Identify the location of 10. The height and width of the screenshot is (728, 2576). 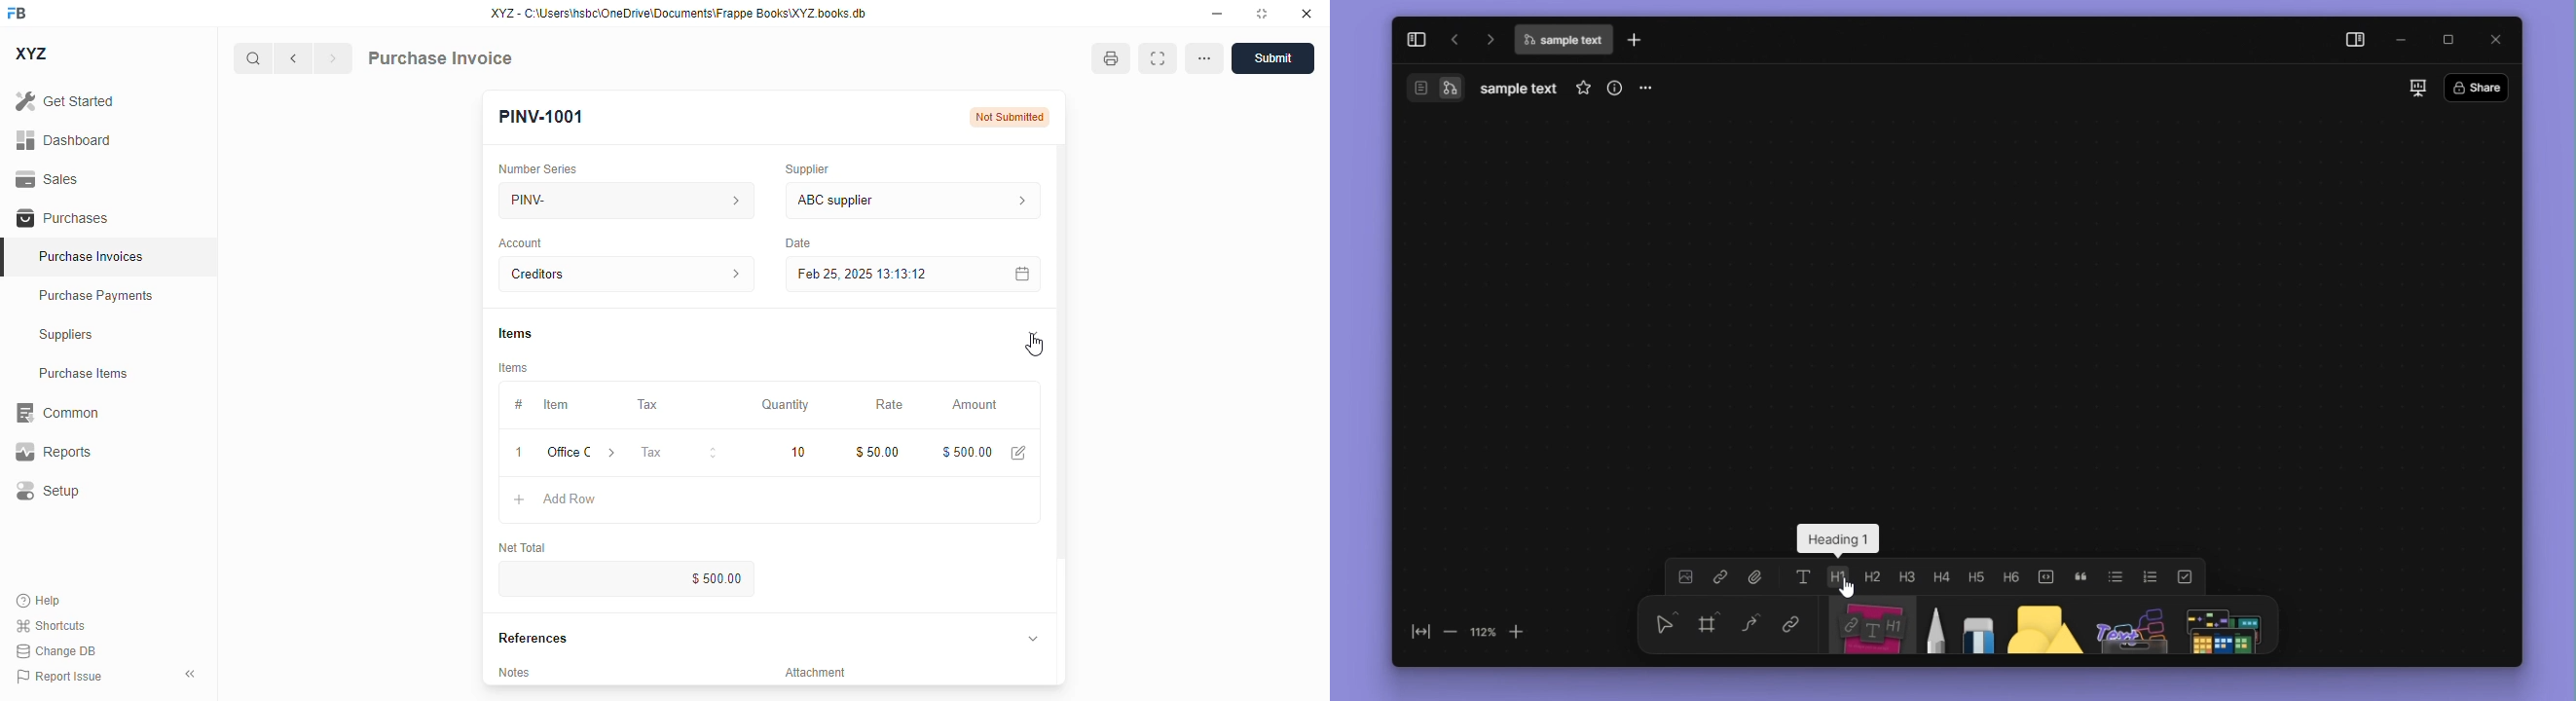
(796, 451).